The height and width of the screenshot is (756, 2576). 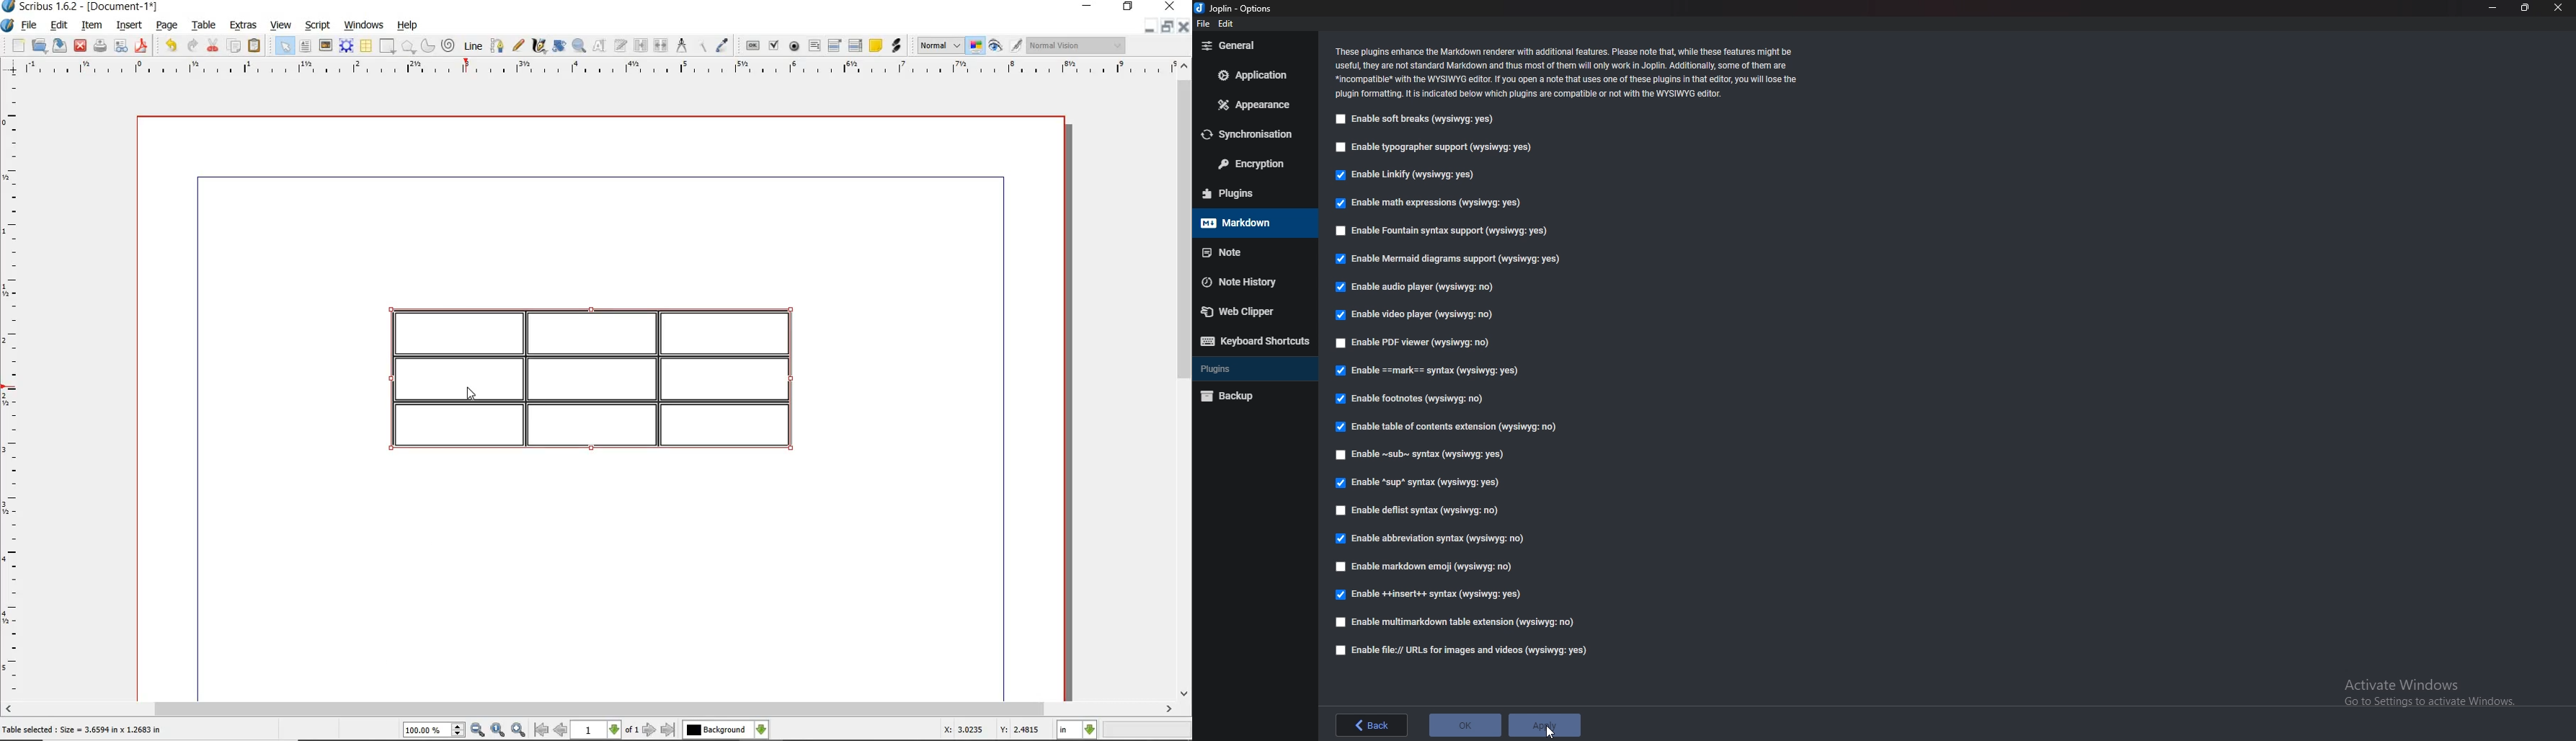 What do you see at coordinates (204, 26) in the screenshot?
I see `table` at bounding box center [204, 26].